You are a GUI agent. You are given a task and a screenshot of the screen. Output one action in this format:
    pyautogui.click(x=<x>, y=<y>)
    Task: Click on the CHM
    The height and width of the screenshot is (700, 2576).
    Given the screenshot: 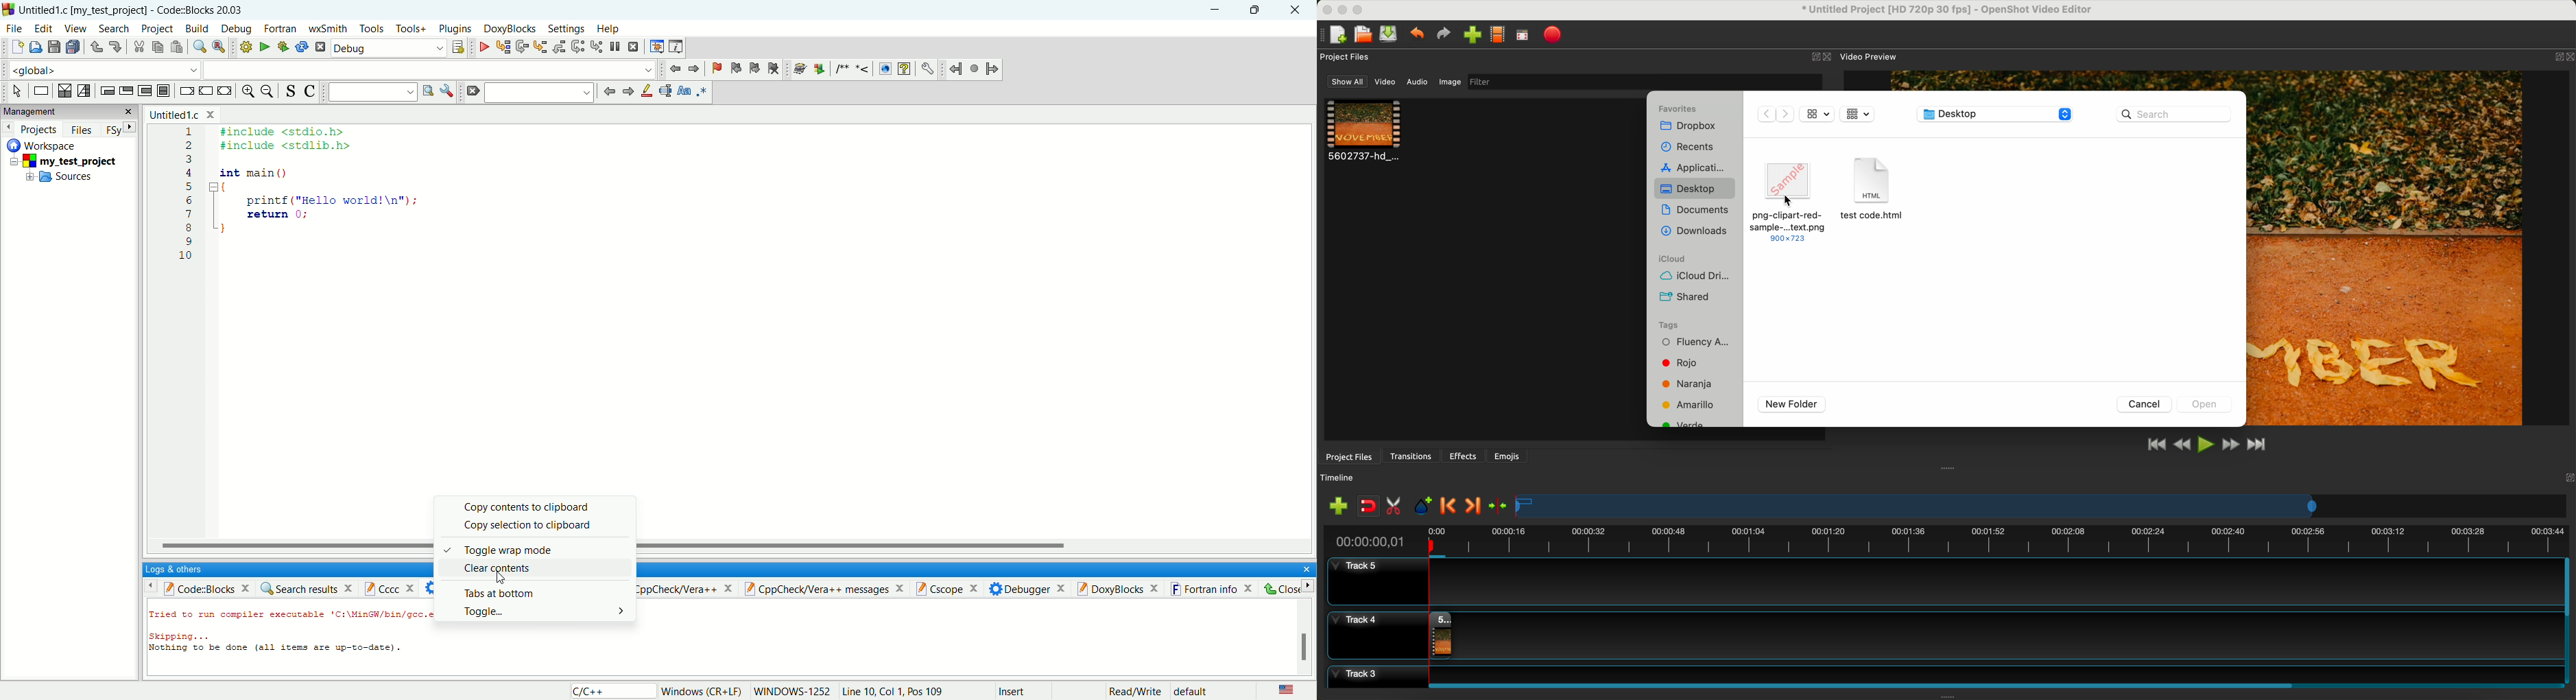 What is the action you would take?
    pyautogui.click(x=904, y=69)
    